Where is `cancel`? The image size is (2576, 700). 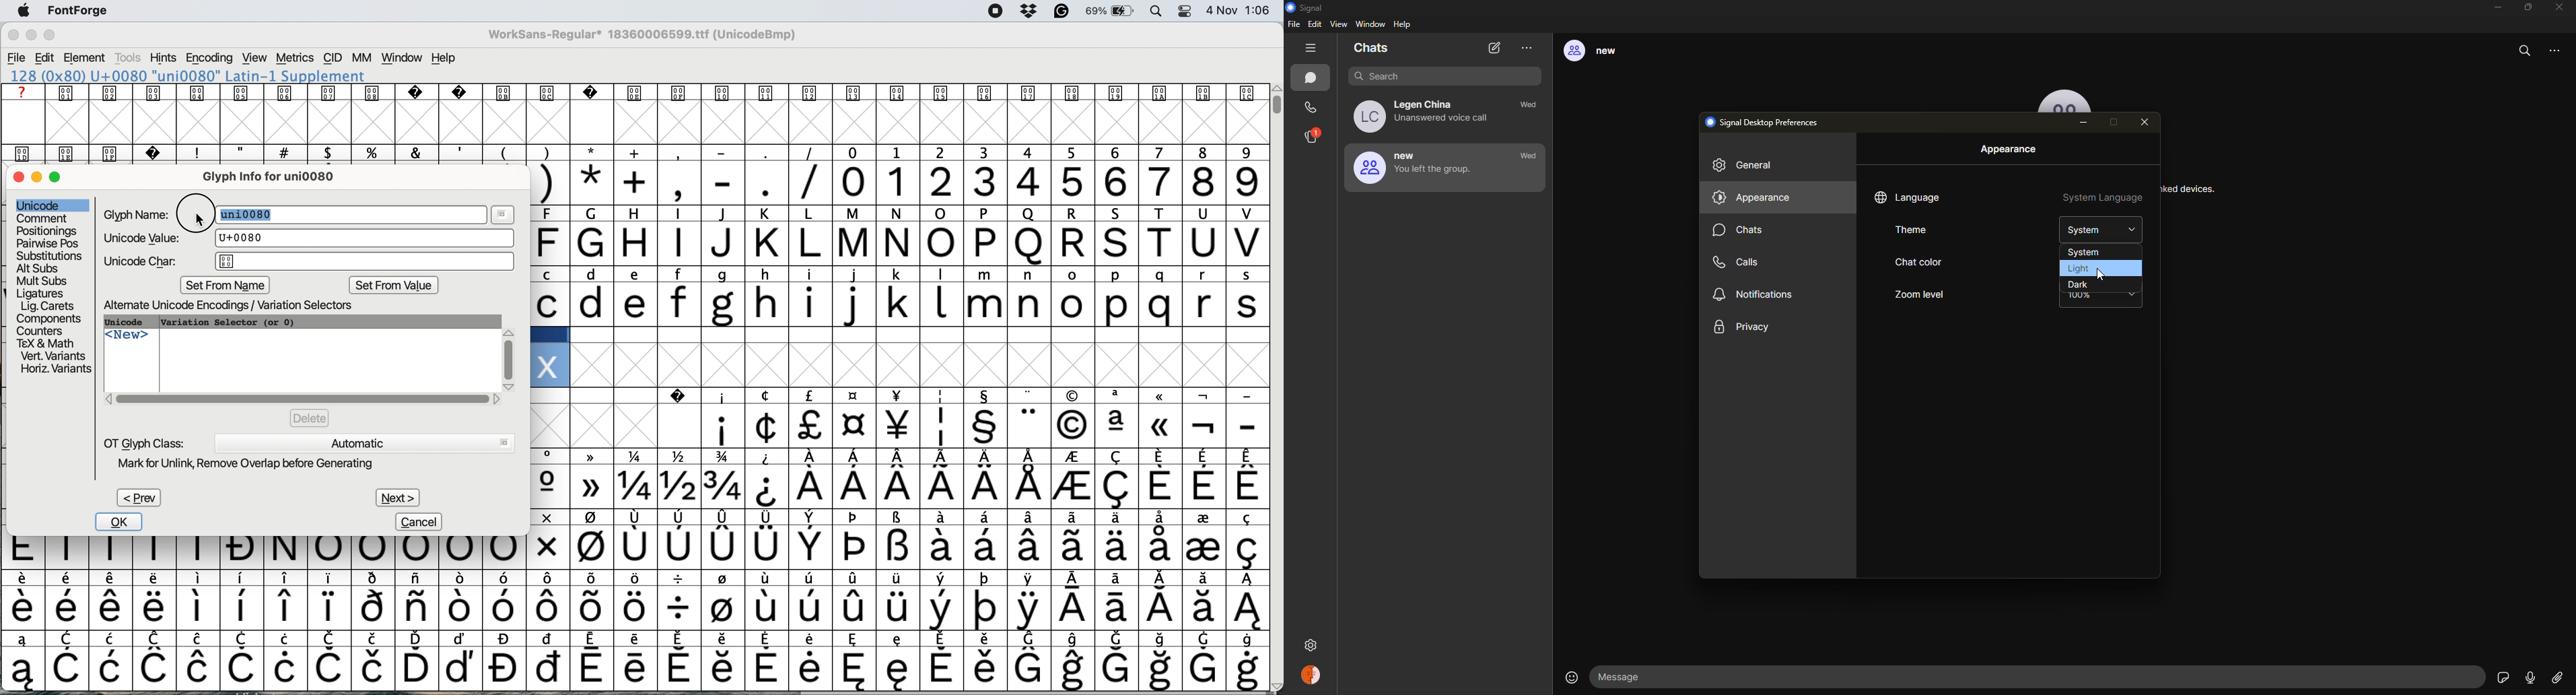 cancel is located at coordinates (421, 522).